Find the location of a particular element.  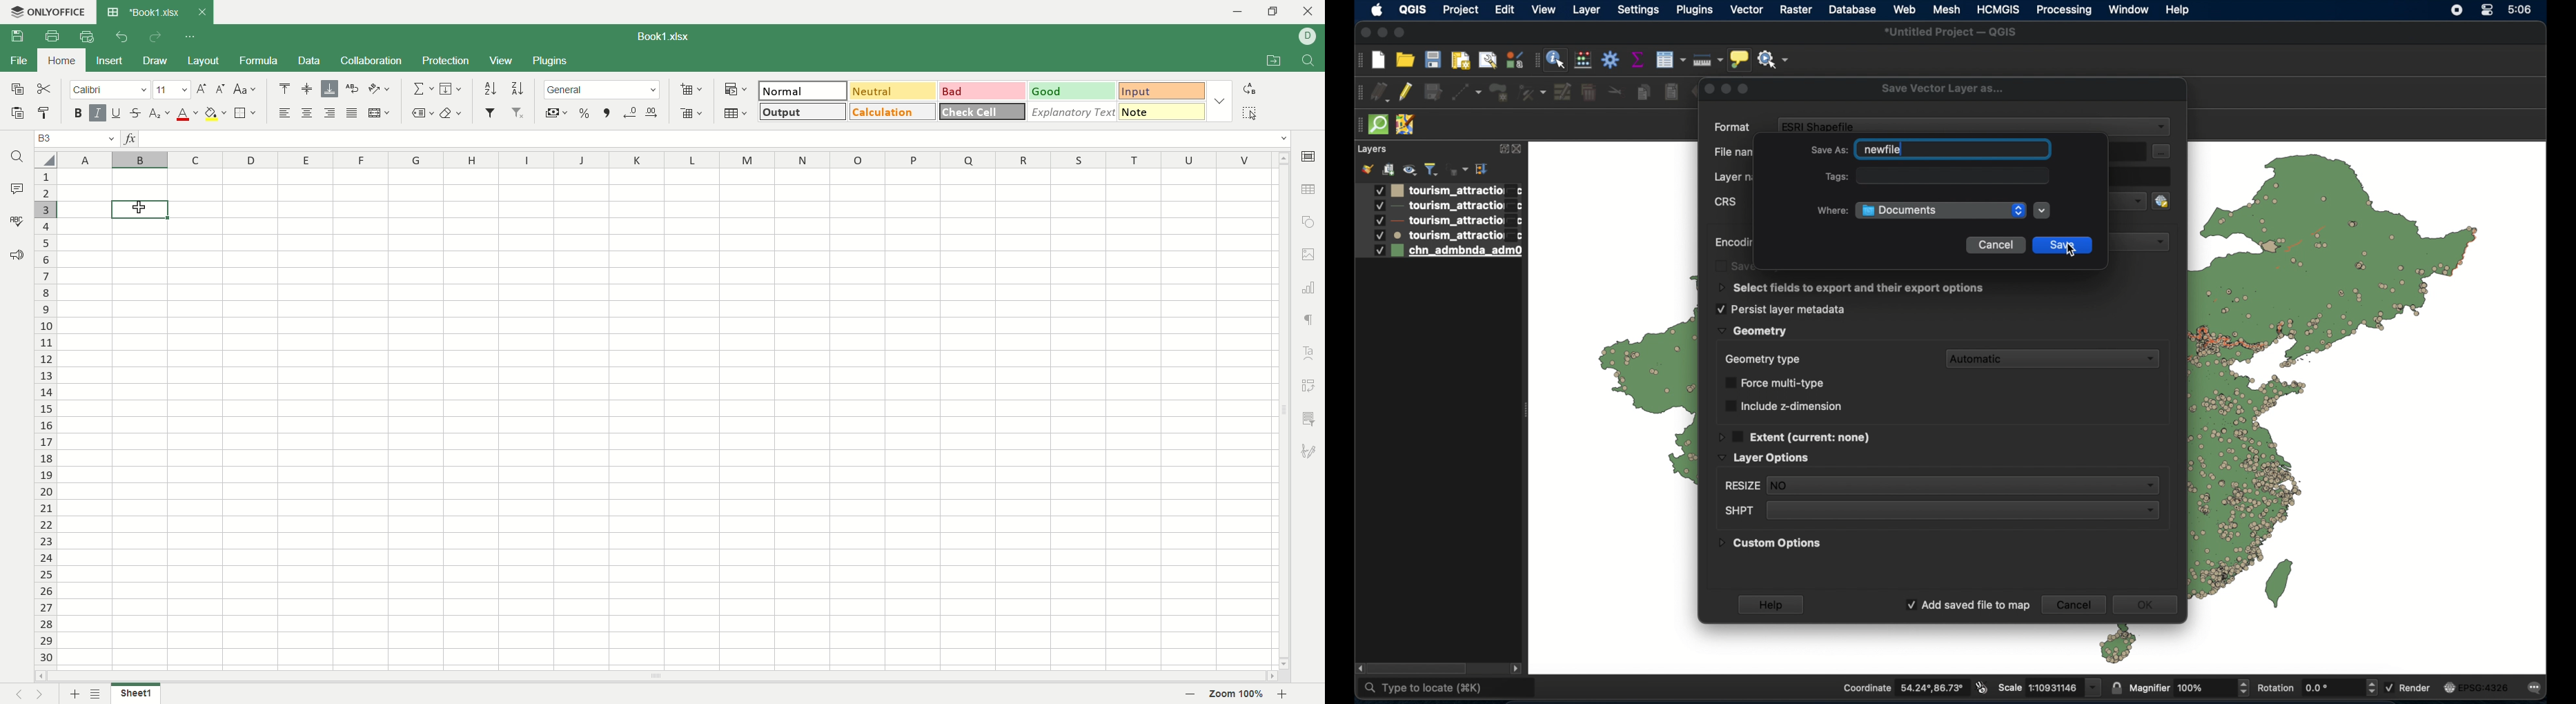

layer 2 is located at coordinates (1439, 207).